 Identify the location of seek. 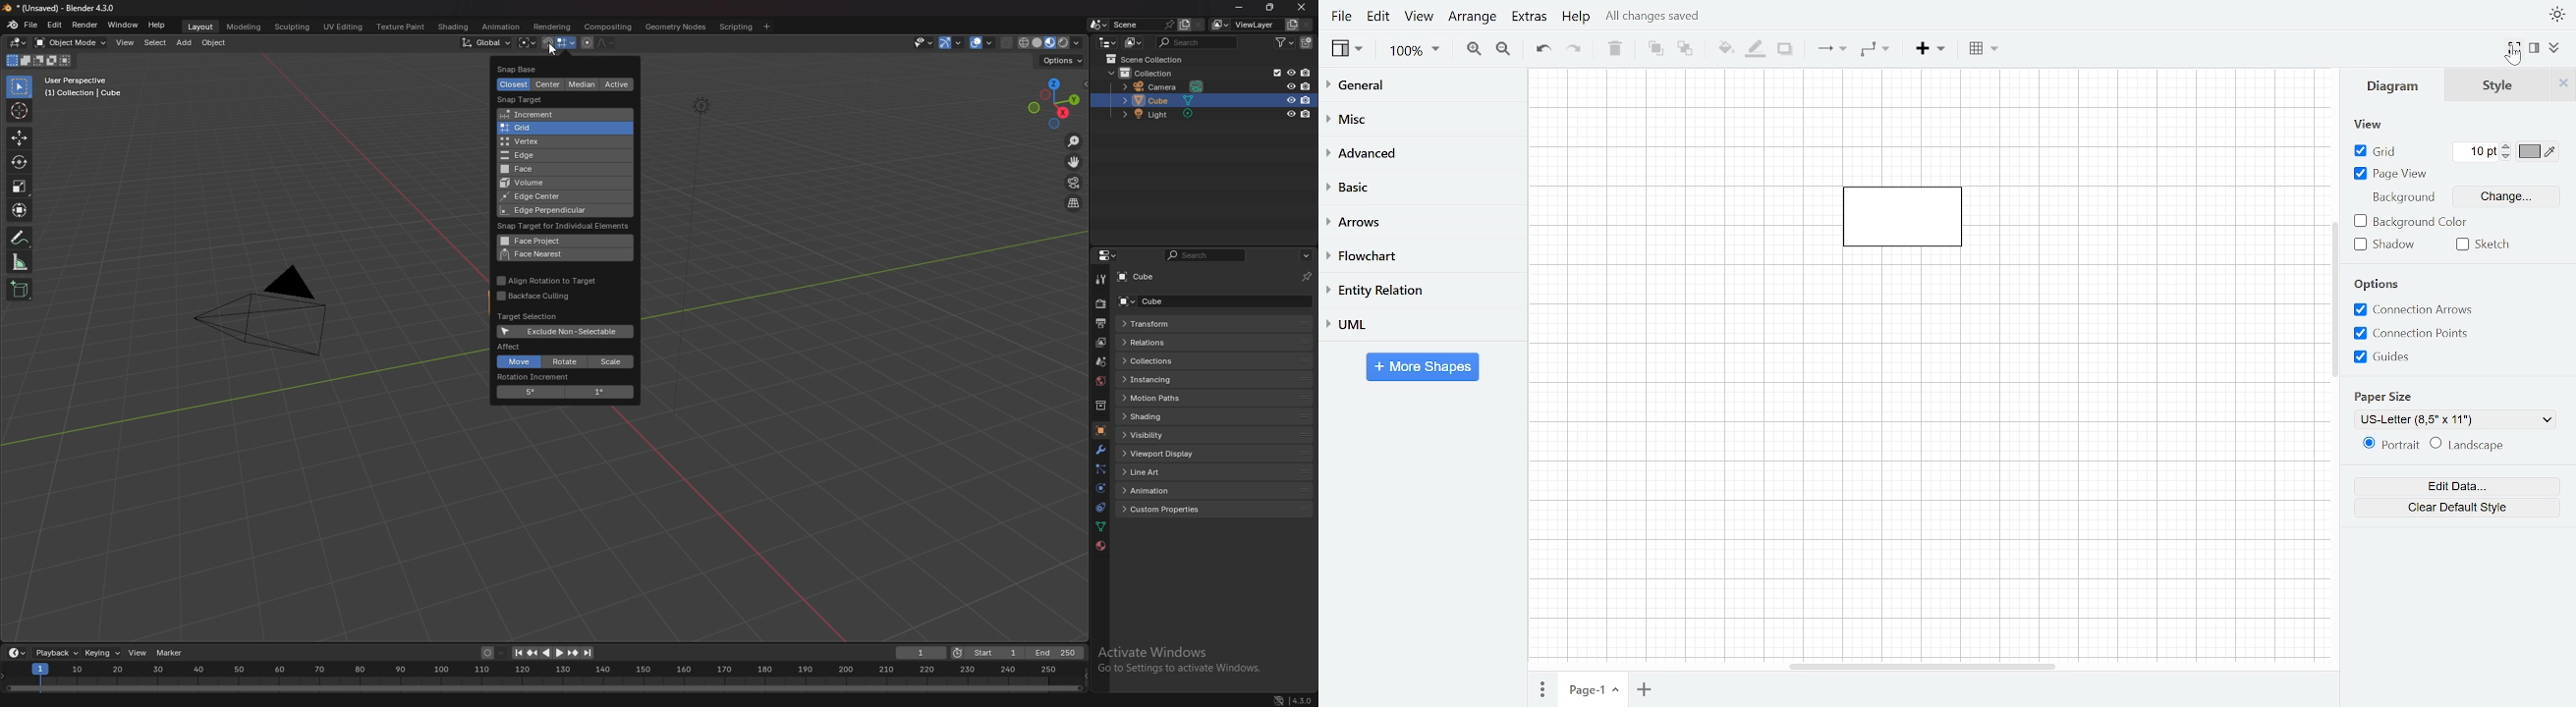
(543, 676).